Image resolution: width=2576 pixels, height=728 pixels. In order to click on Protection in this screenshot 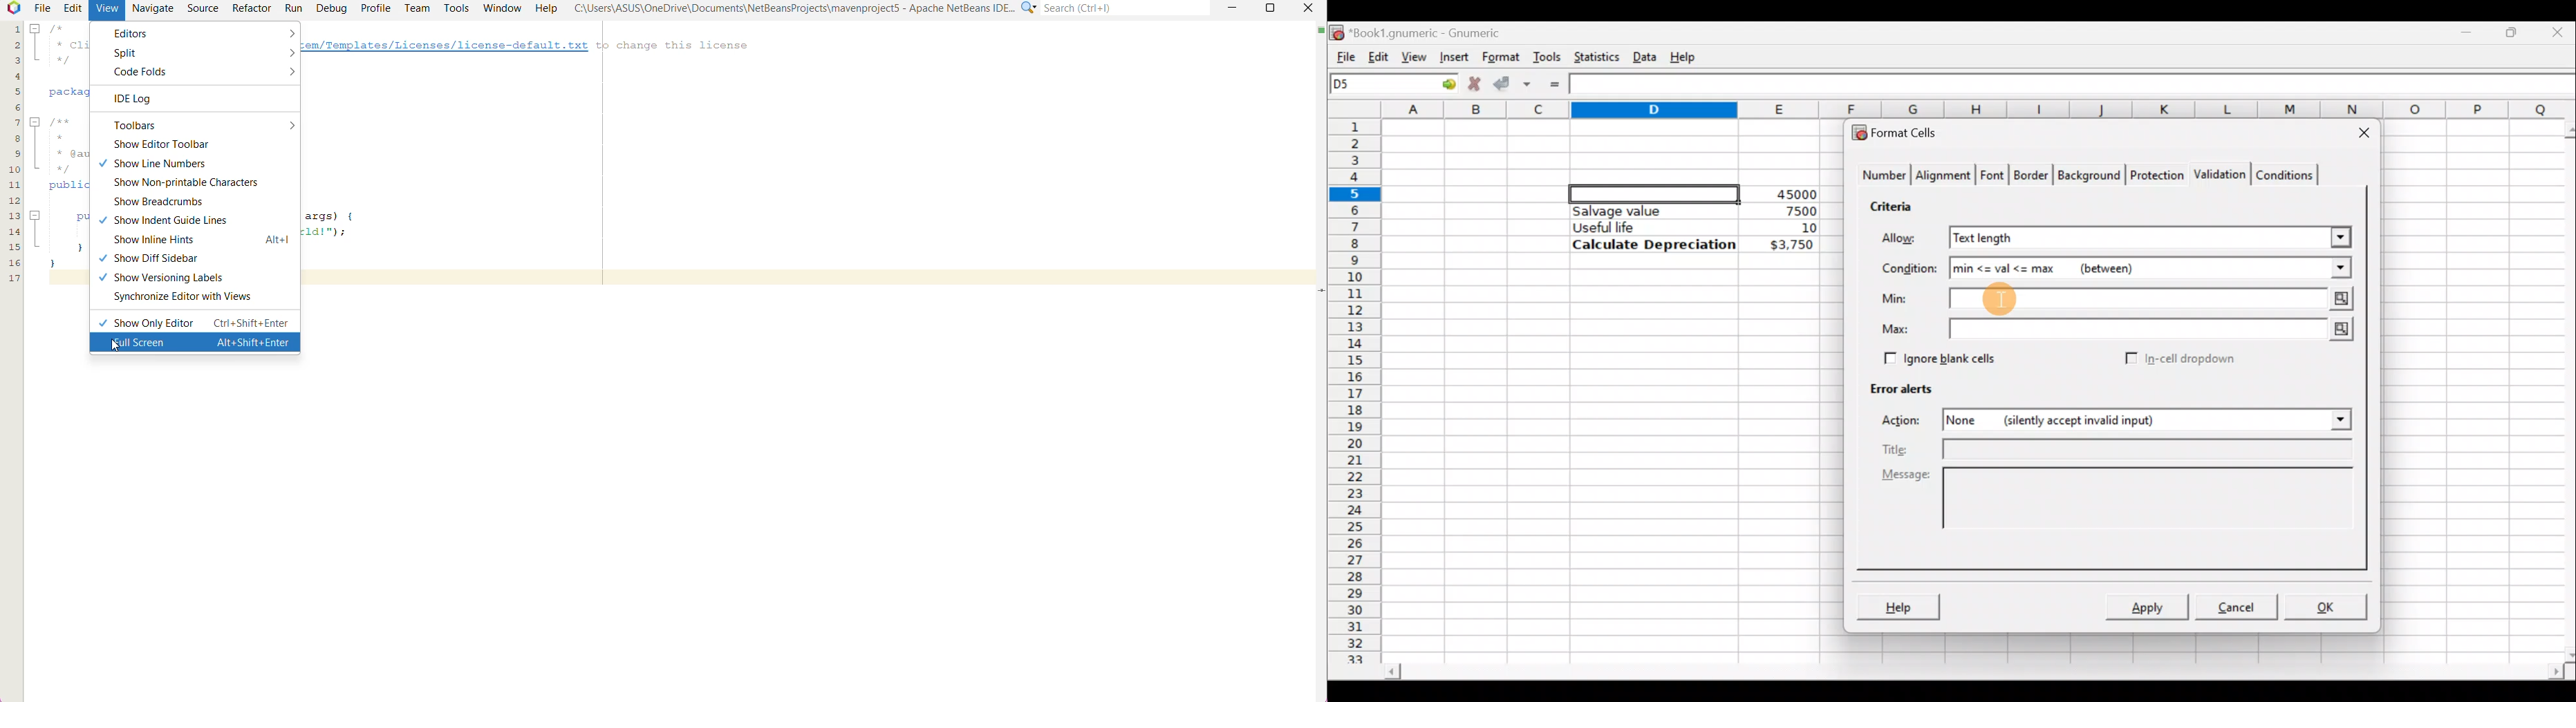, I will do `click(2154, 177)`.